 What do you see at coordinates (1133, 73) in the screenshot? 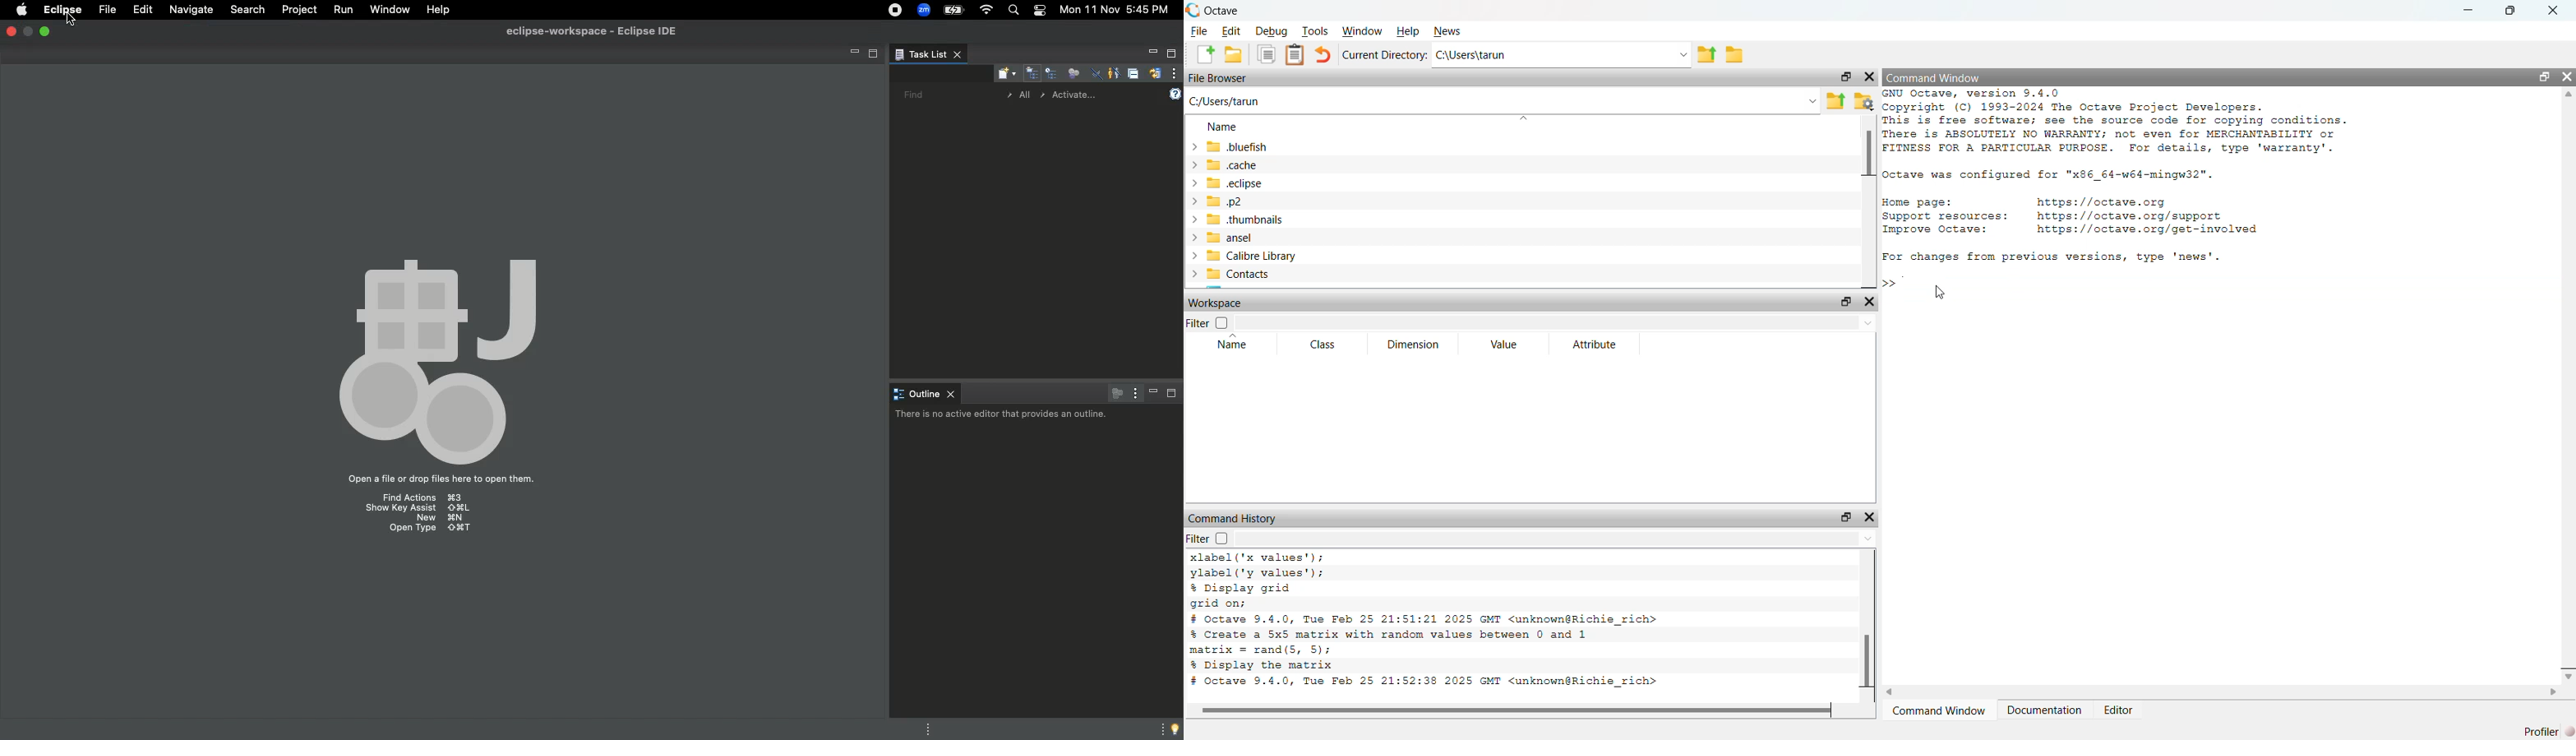
I see `Collapse all` at bounding box center [1133, 73].